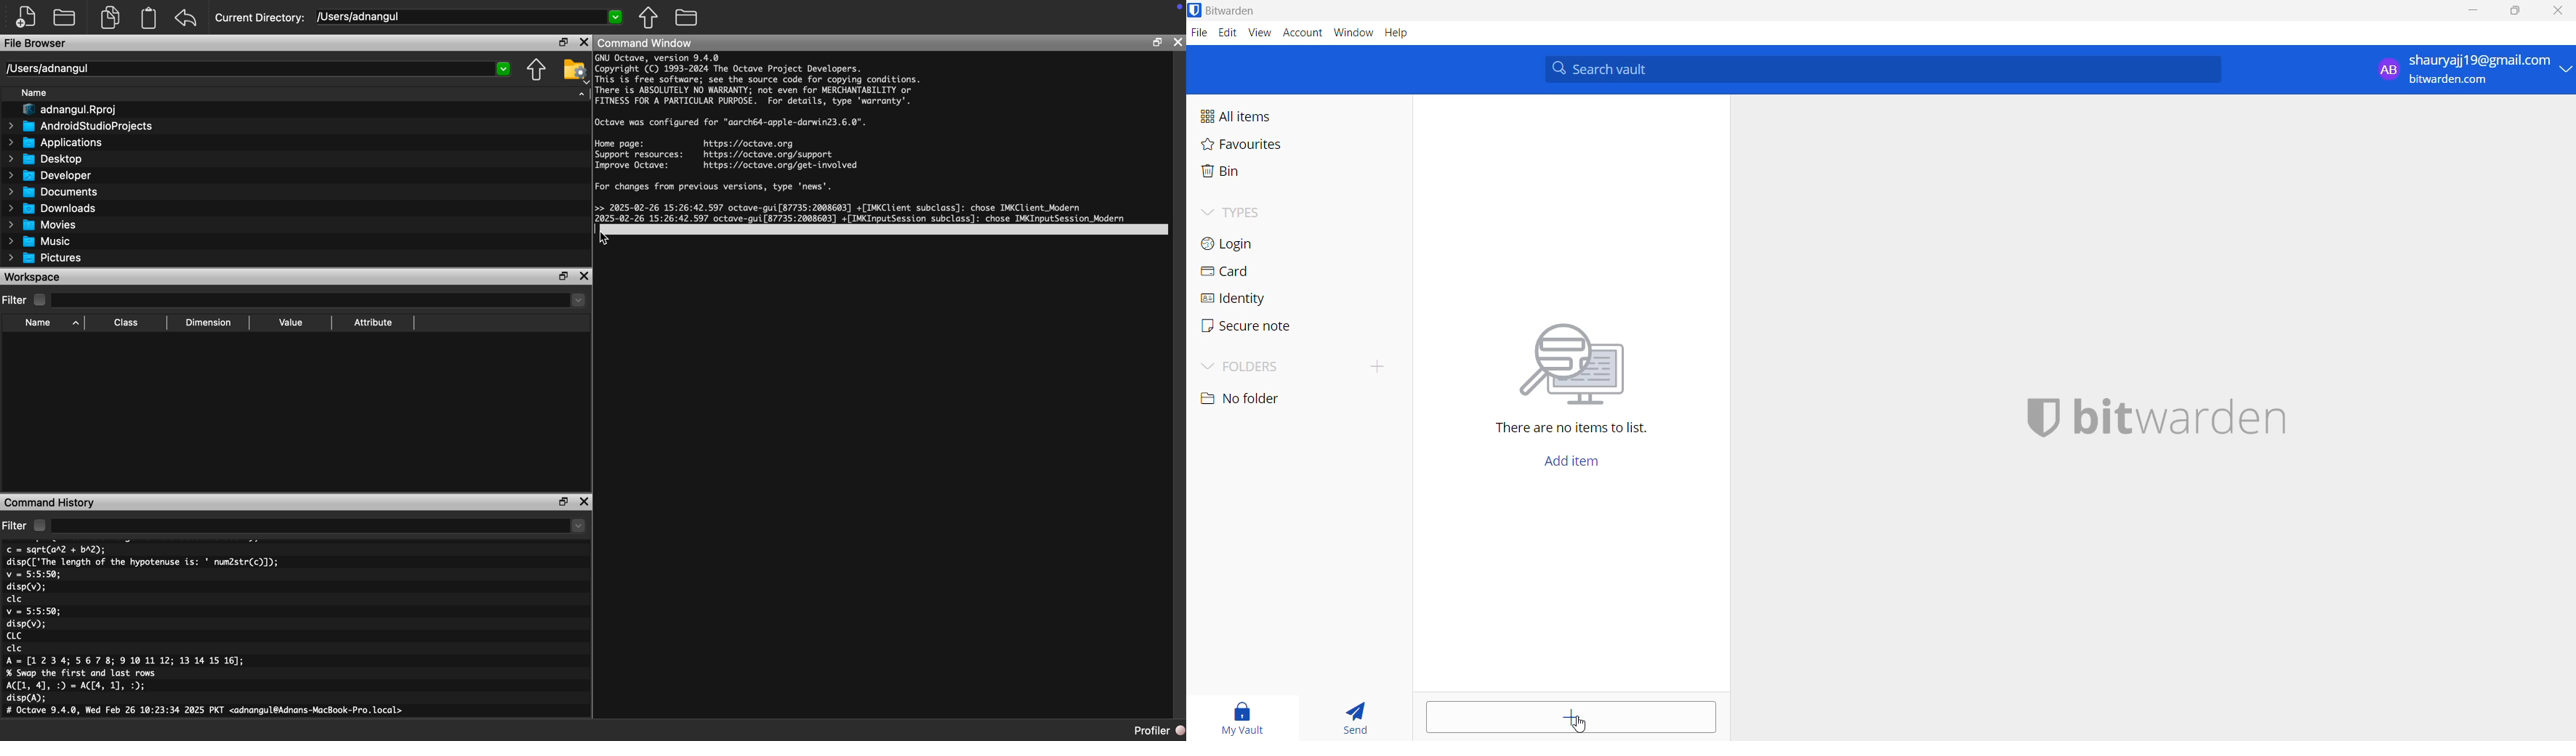 Image resolution: width=2576 pixels, height=756 pixels. Describe the element at coordinates (1227, 34) in the screenshot. I see `edit` at that location.